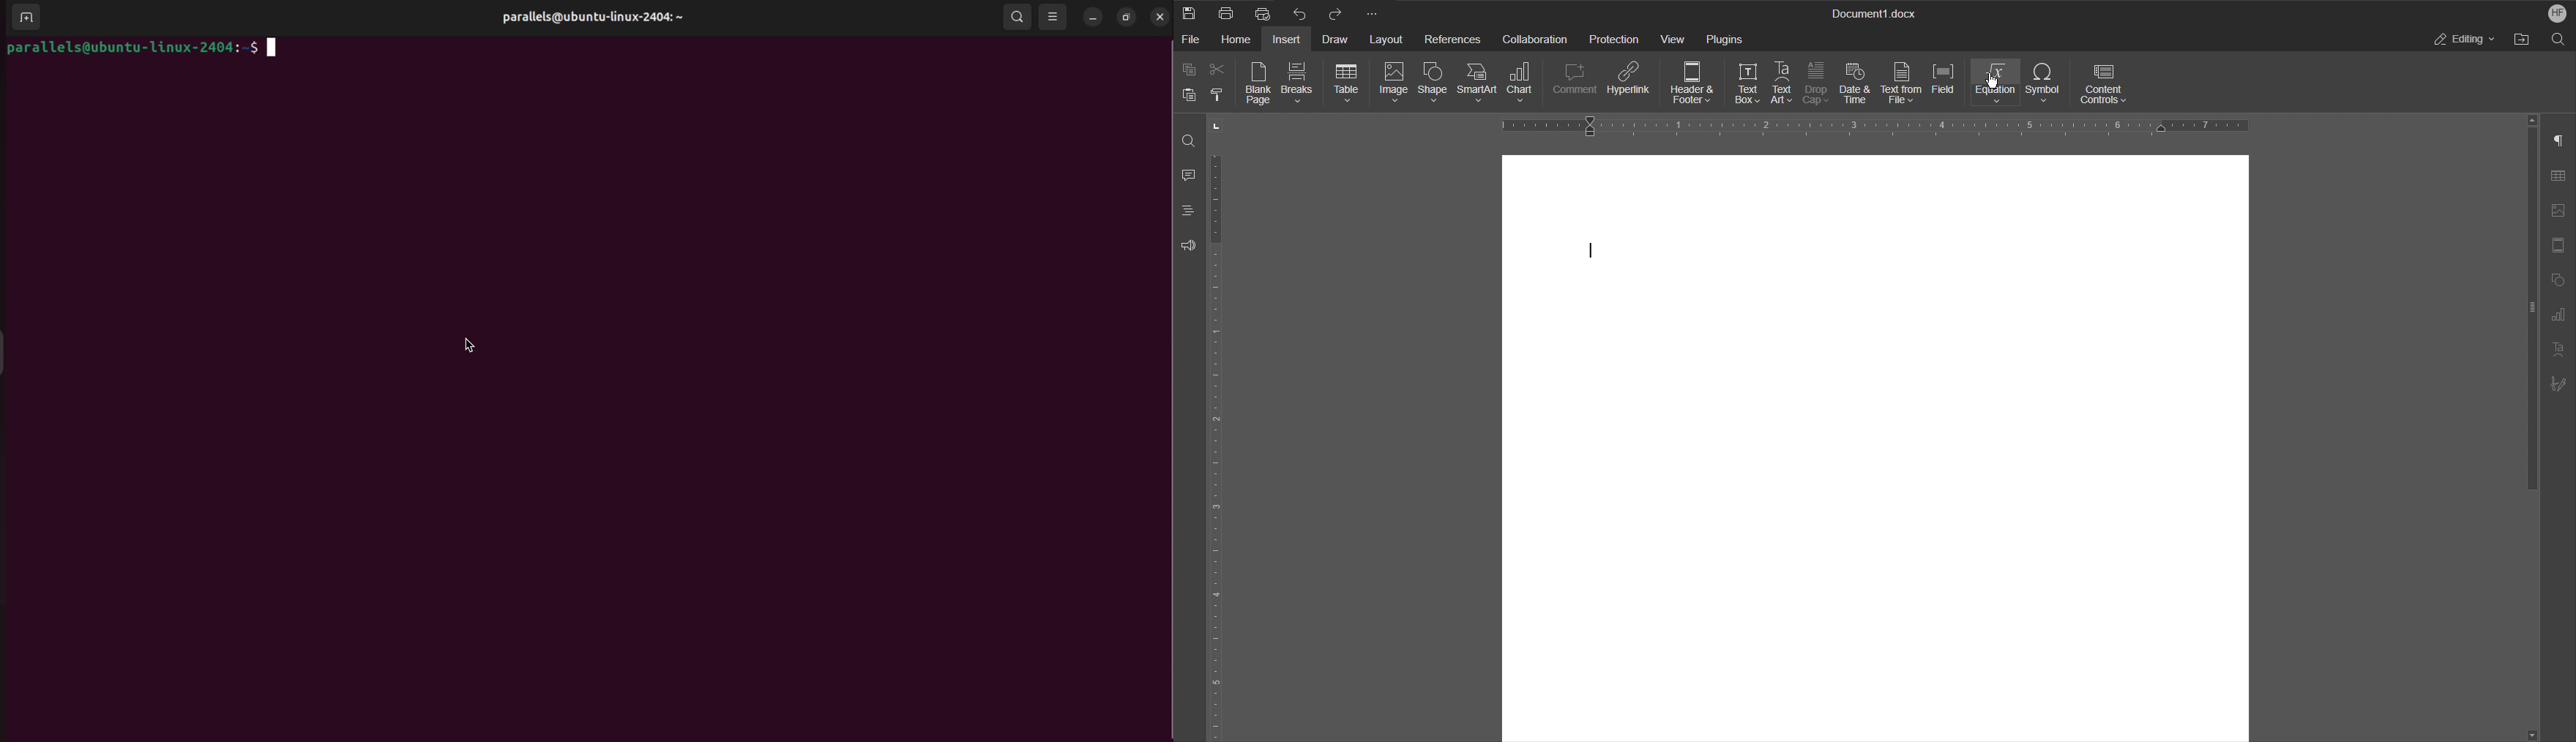 The image size is (2576, 756). Describe the element at coordinates (1782, 85) in the screenshot. I see `Text Art` at that location.